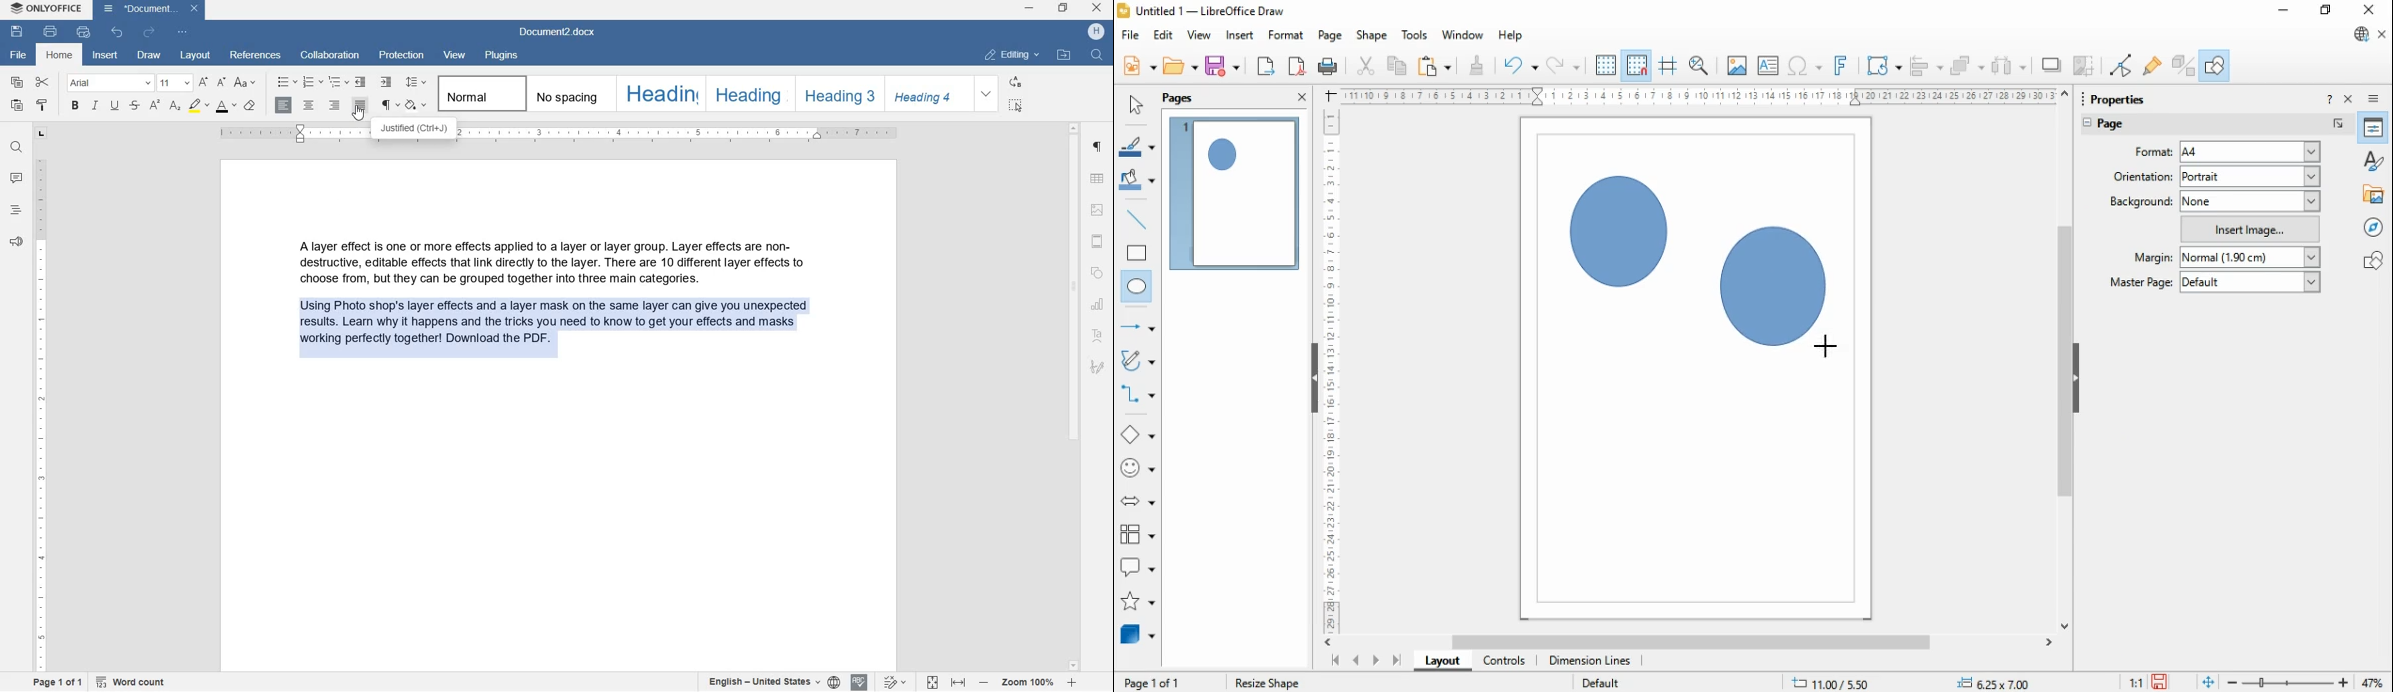  Describe the element at coordinates (1968, 66) in the screenshot. I see `arrange` at that location.